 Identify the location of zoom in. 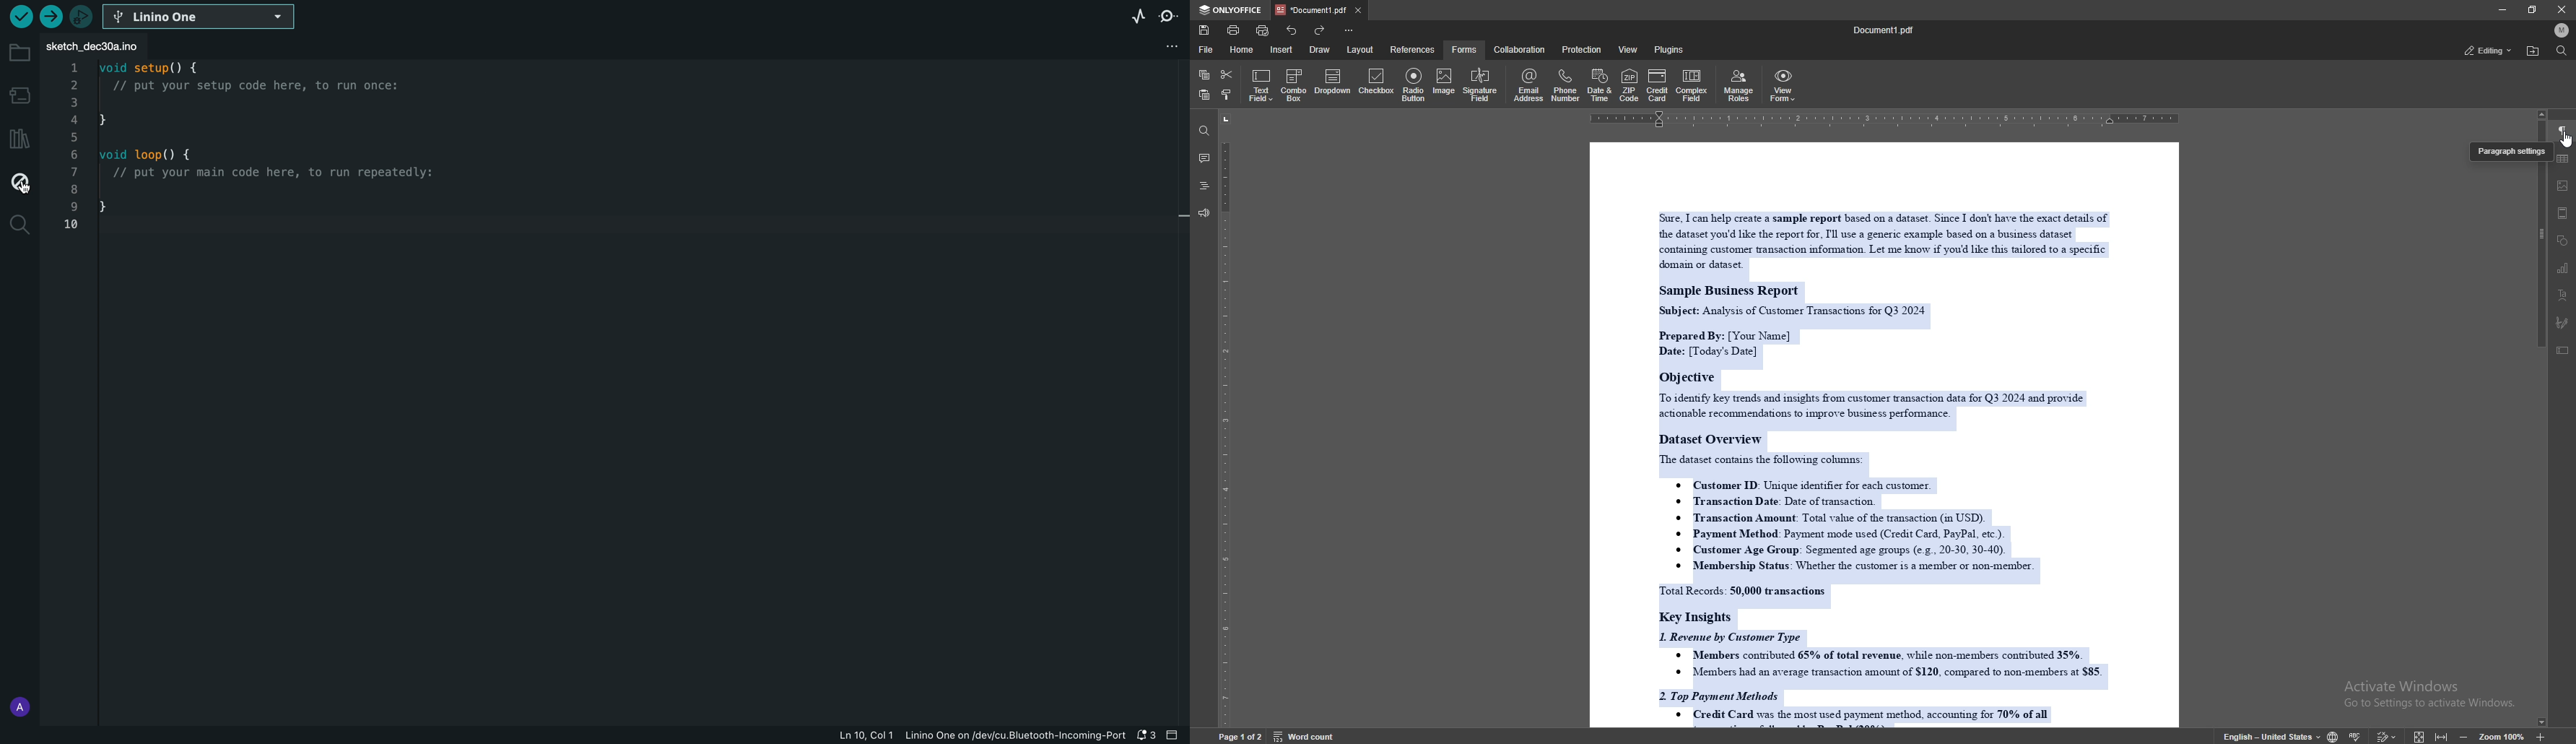
(2539, 737).